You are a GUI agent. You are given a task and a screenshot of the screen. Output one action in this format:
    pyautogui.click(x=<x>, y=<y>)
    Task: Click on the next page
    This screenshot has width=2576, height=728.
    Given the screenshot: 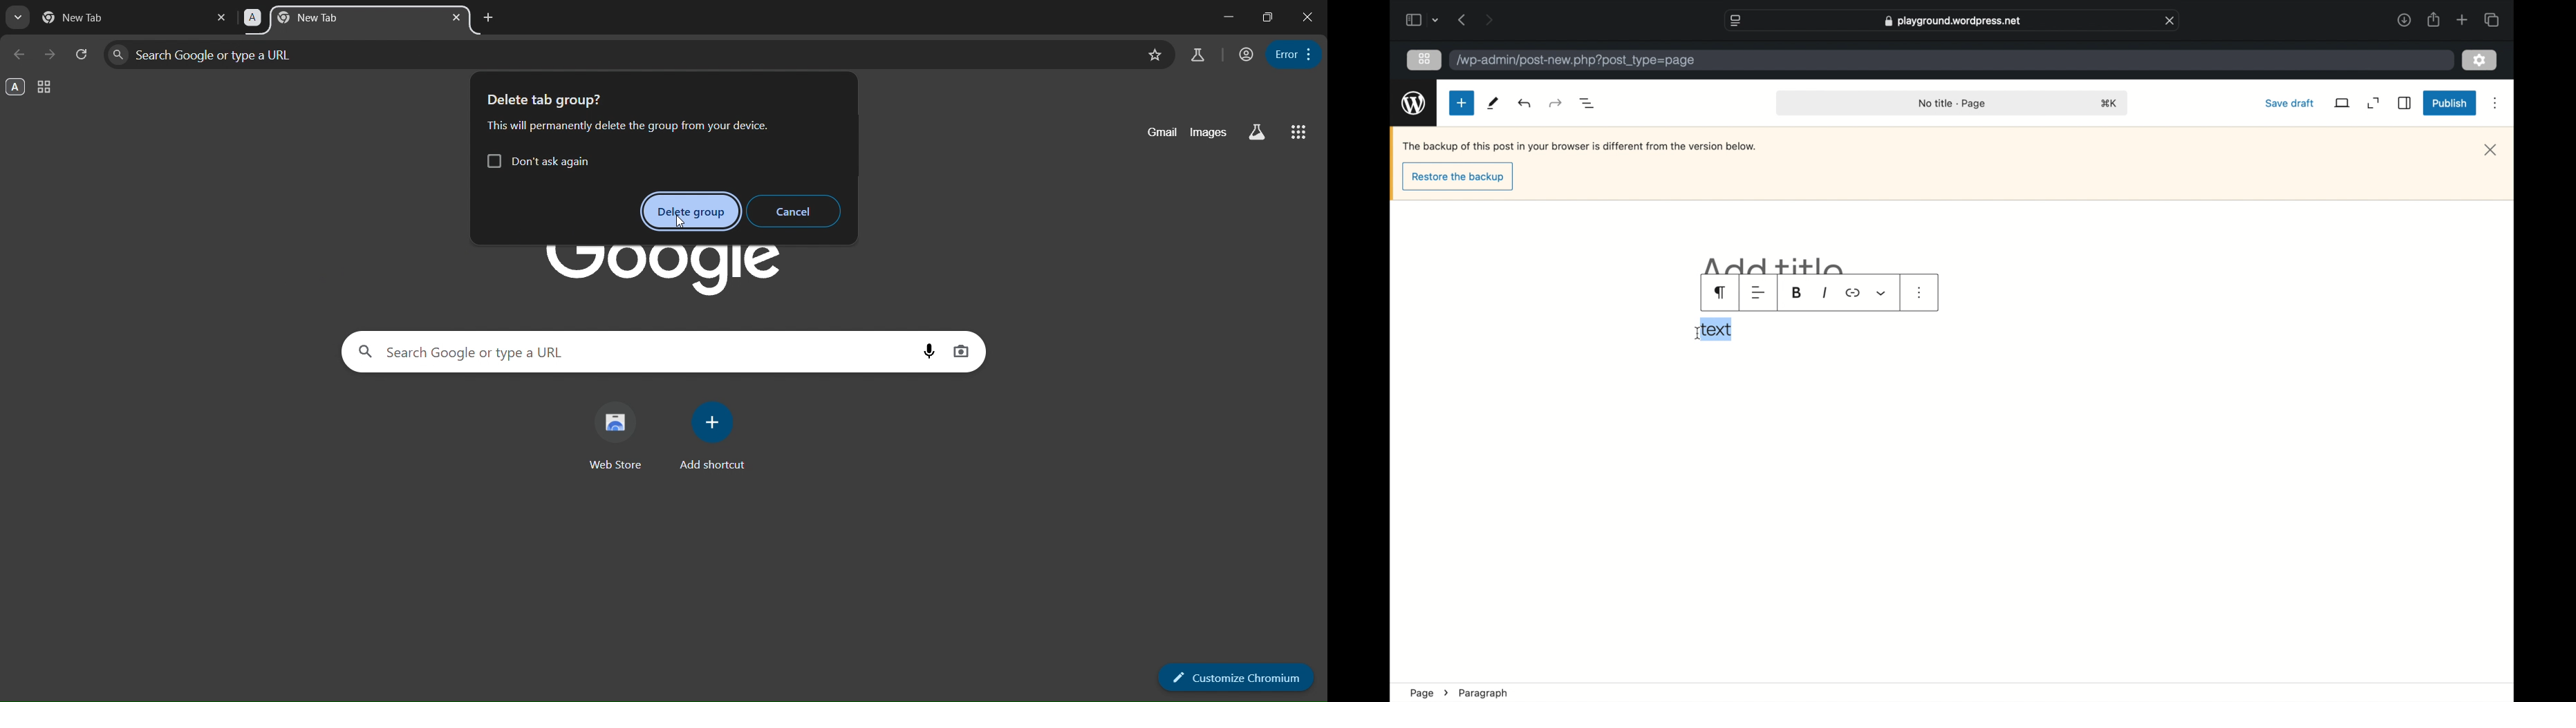 What is the action you would take?
    pyautogui.click(x=1489, y=20)
    